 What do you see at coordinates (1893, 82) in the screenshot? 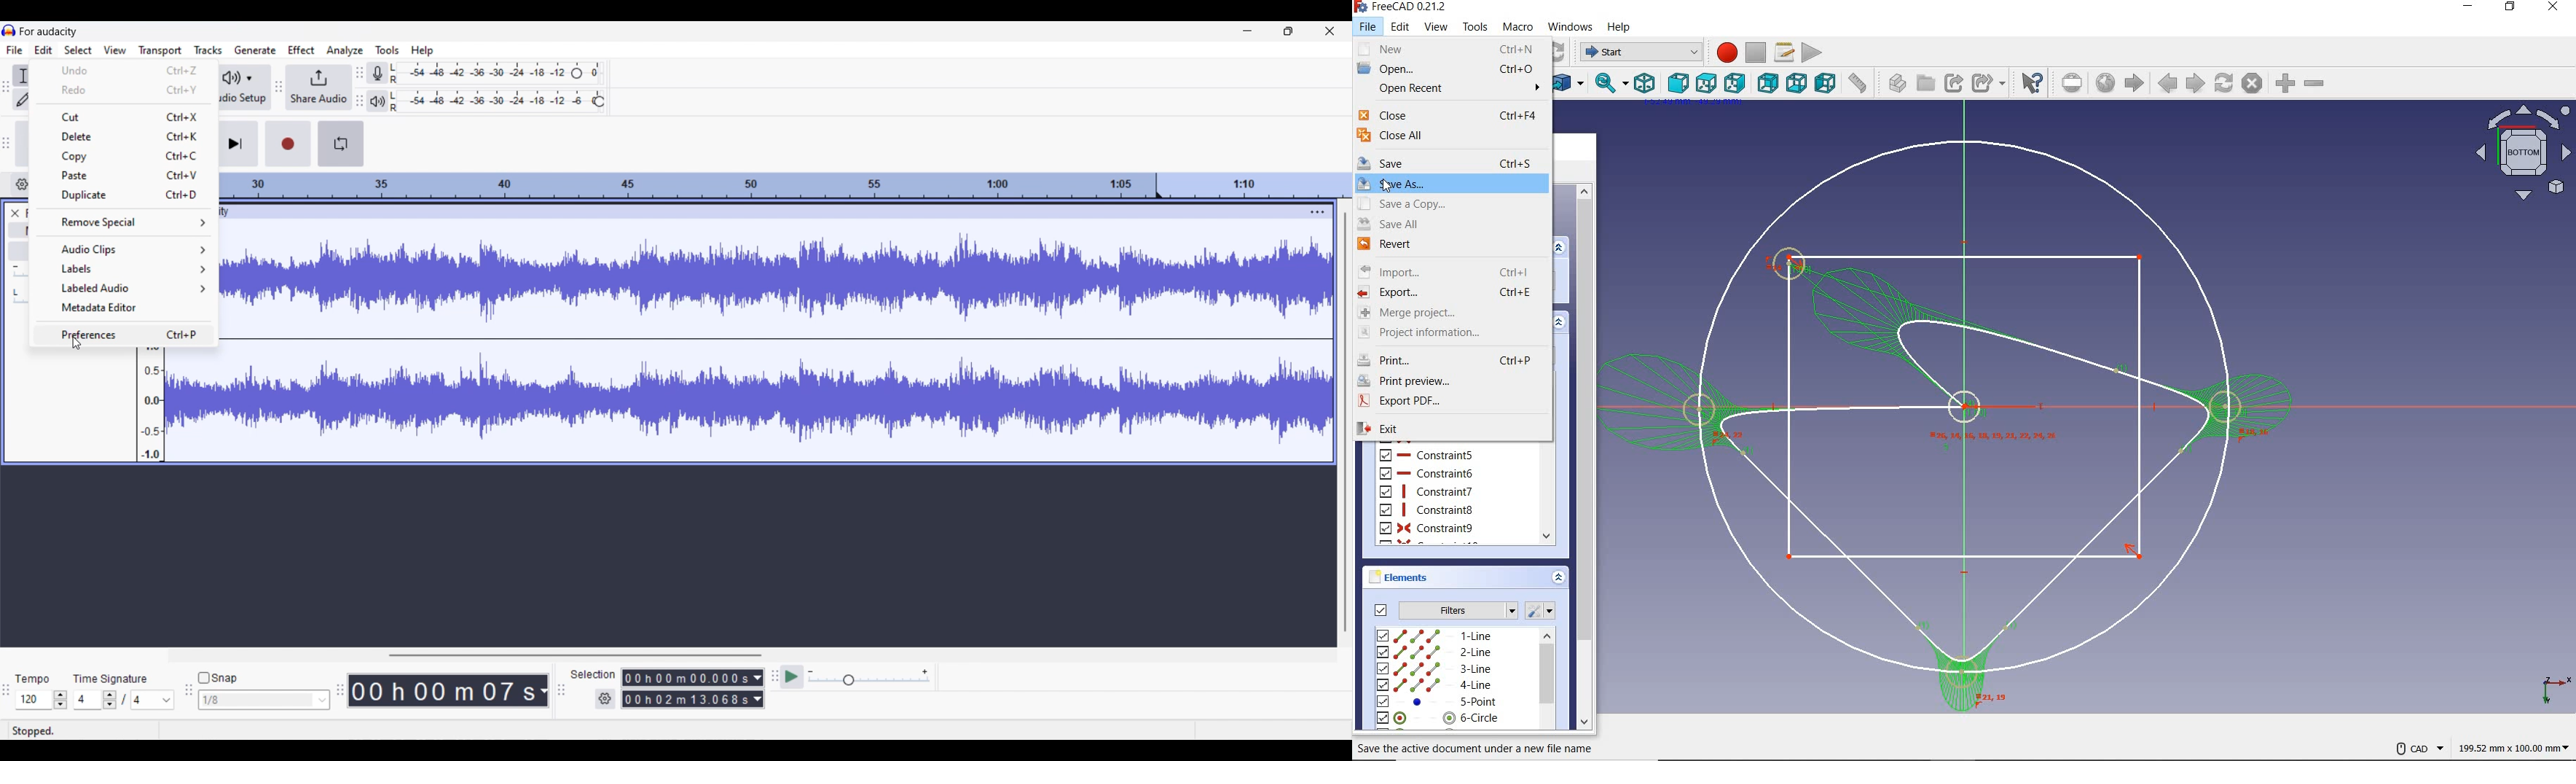
I see `create part` at bounding box center [1893, 82].